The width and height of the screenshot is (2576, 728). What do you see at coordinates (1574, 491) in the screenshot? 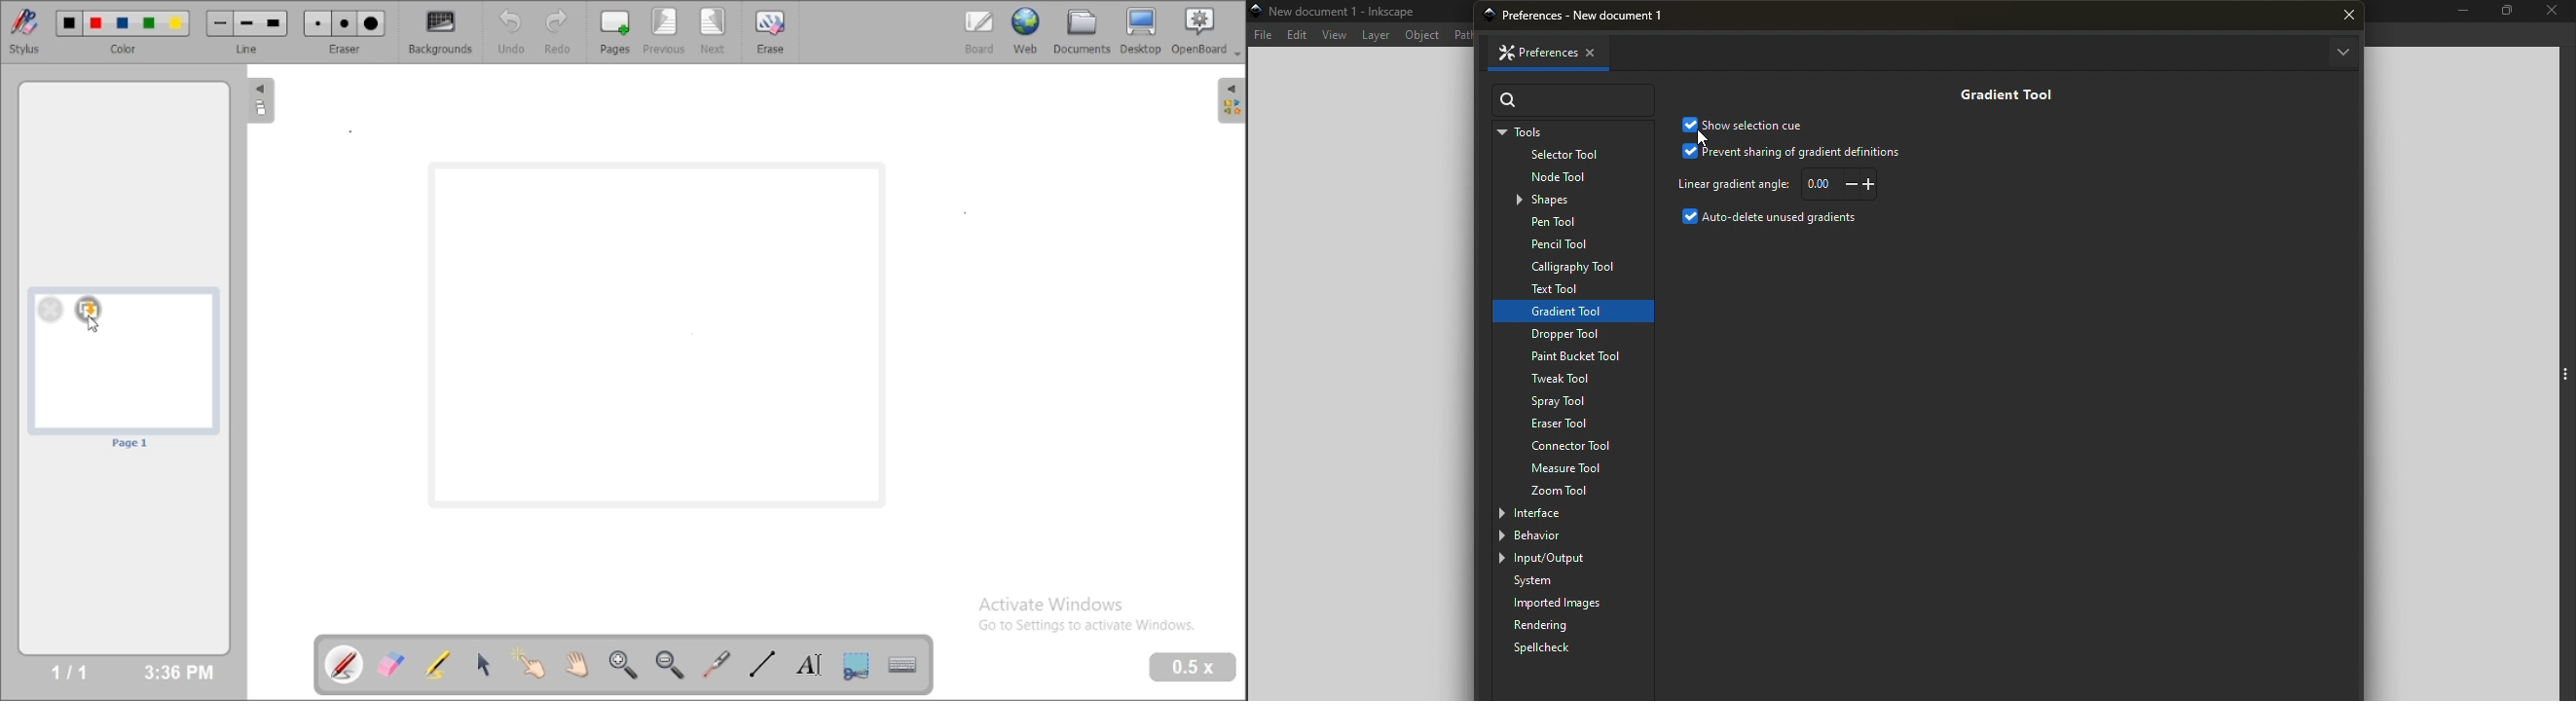
I see `Zoom tool` at bounding box center [1574, 491].